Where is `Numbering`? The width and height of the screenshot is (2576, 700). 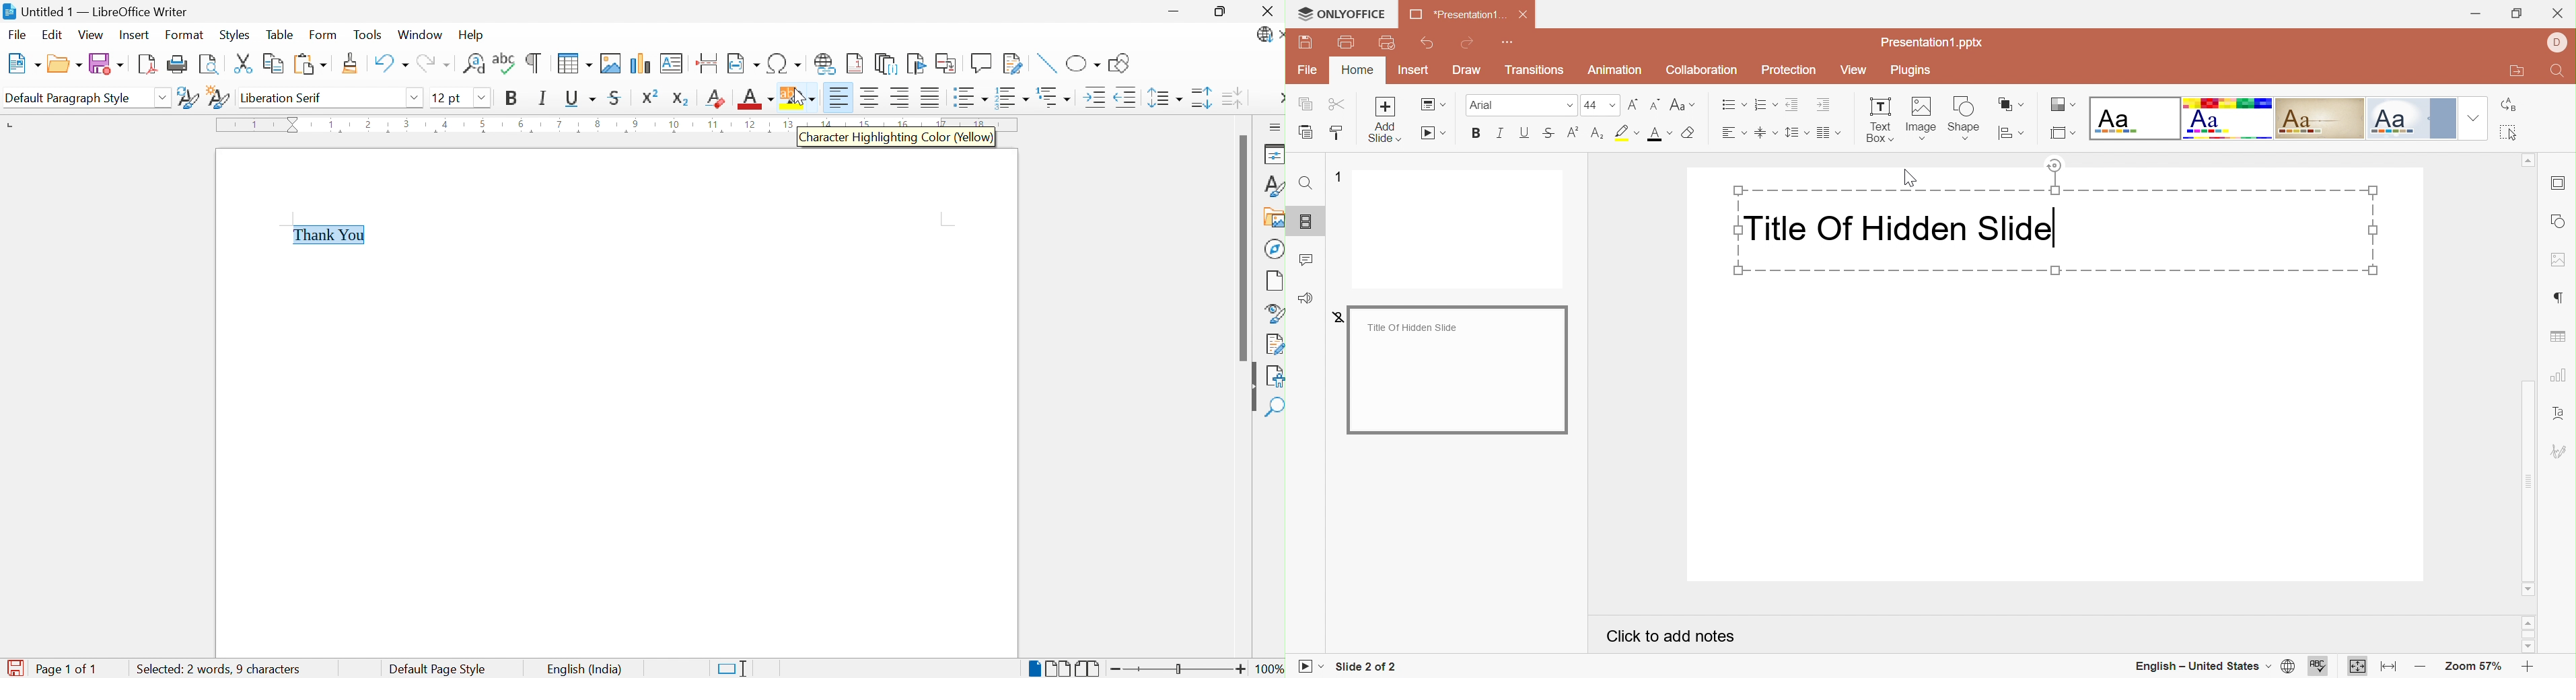
Numbering is located at coordinates (1765, 105).